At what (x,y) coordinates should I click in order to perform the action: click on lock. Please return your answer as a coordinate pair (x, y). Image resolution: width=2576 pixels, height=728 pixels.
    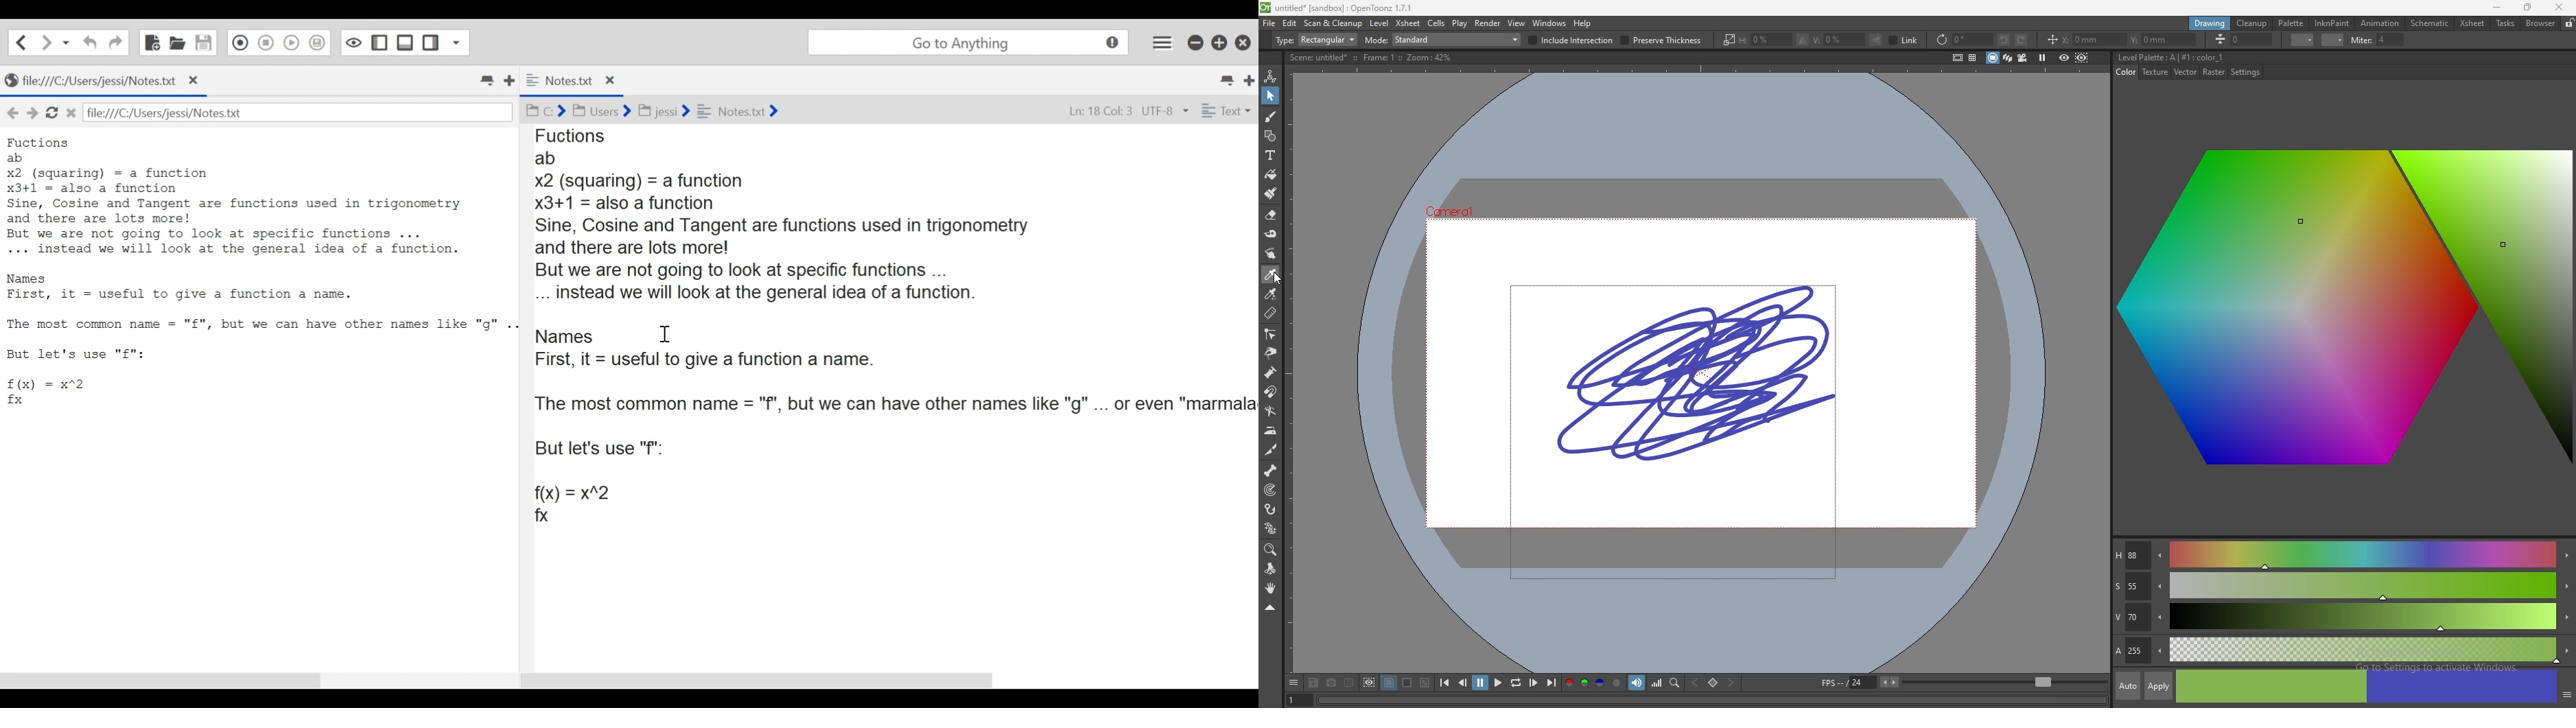
    Looking at the image, I should click on (2568, 23).